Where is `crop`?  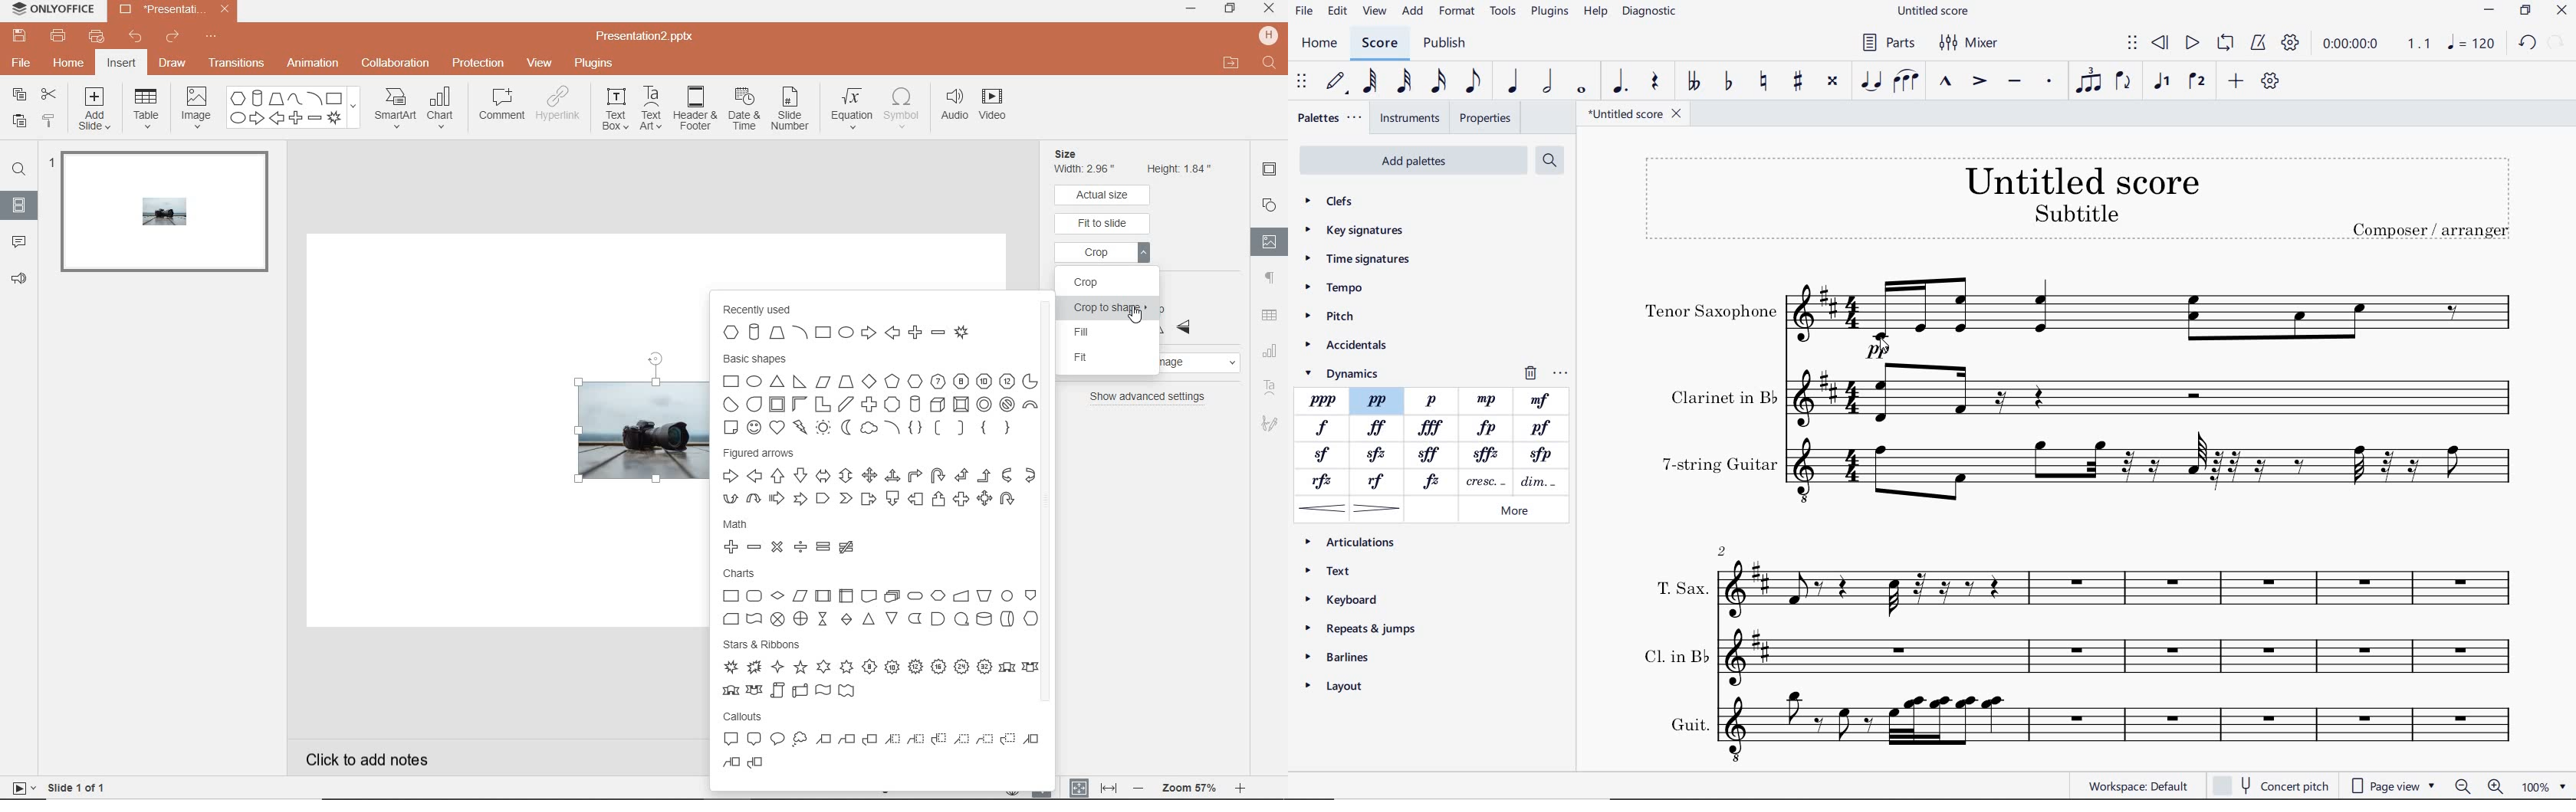 crop is located at coordinates (1101, 281).